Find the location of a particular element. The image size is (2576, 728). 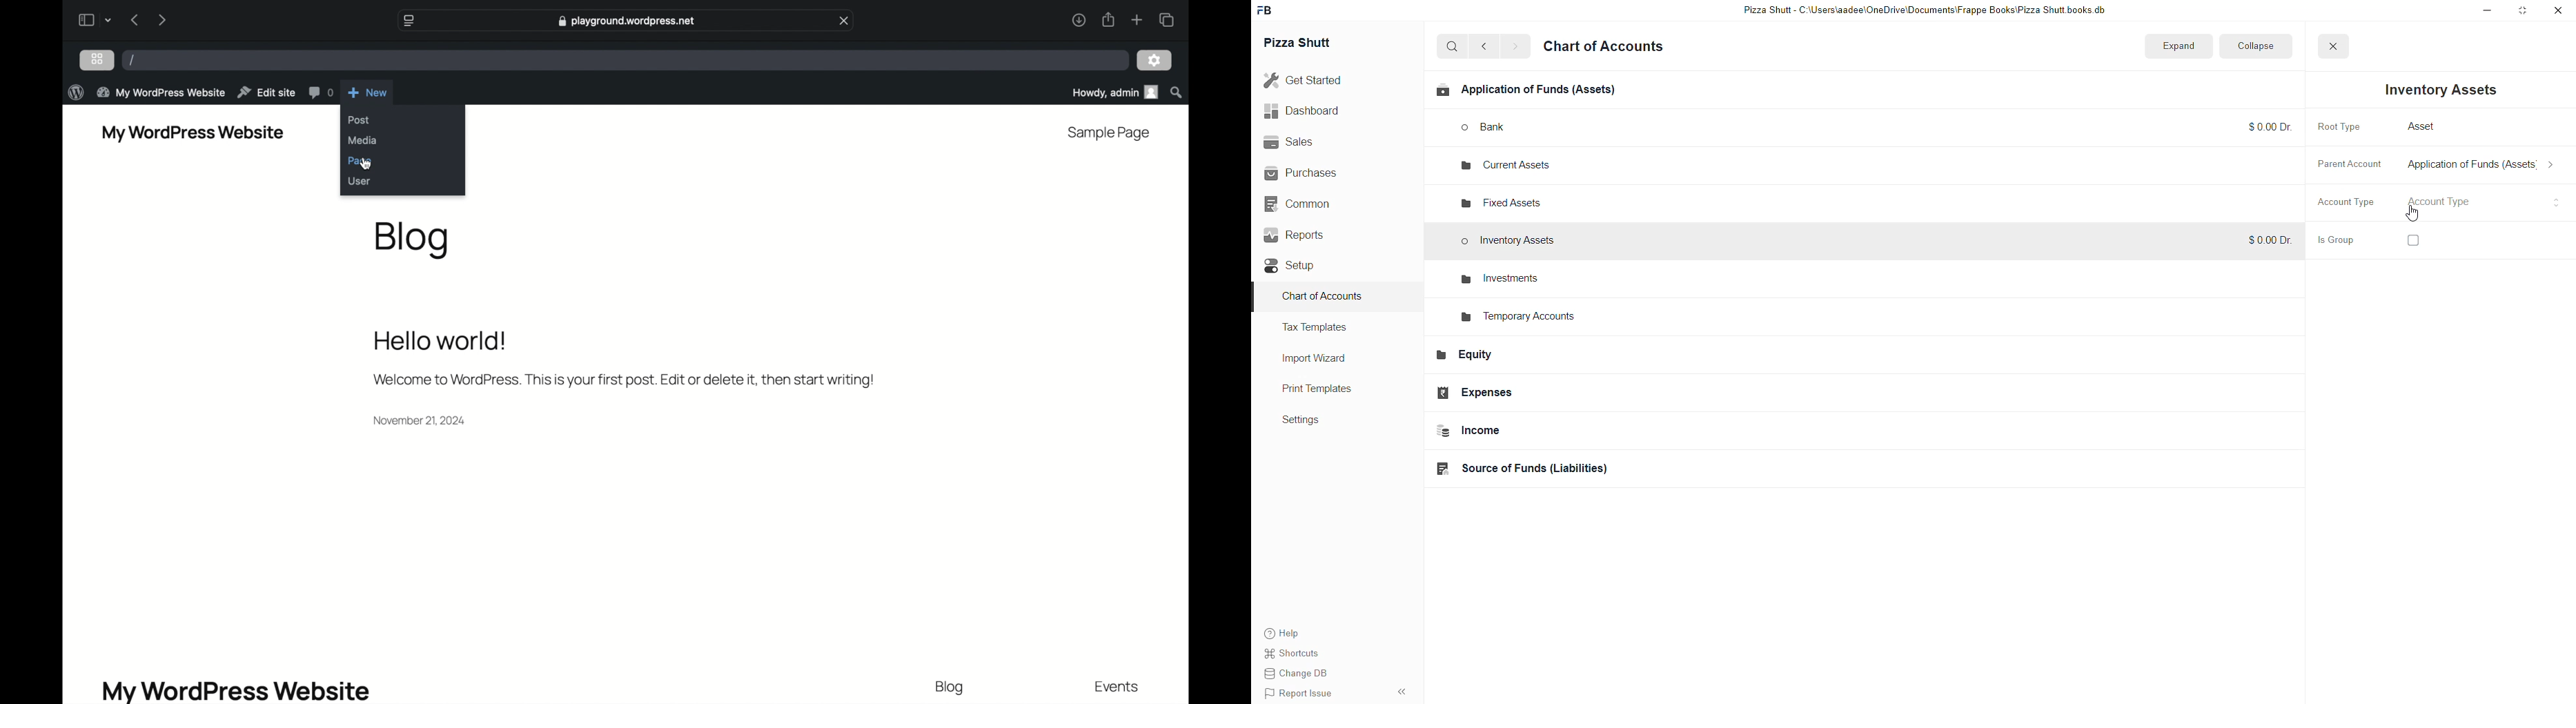

fixed assets is located at coordinates (1506, 199).